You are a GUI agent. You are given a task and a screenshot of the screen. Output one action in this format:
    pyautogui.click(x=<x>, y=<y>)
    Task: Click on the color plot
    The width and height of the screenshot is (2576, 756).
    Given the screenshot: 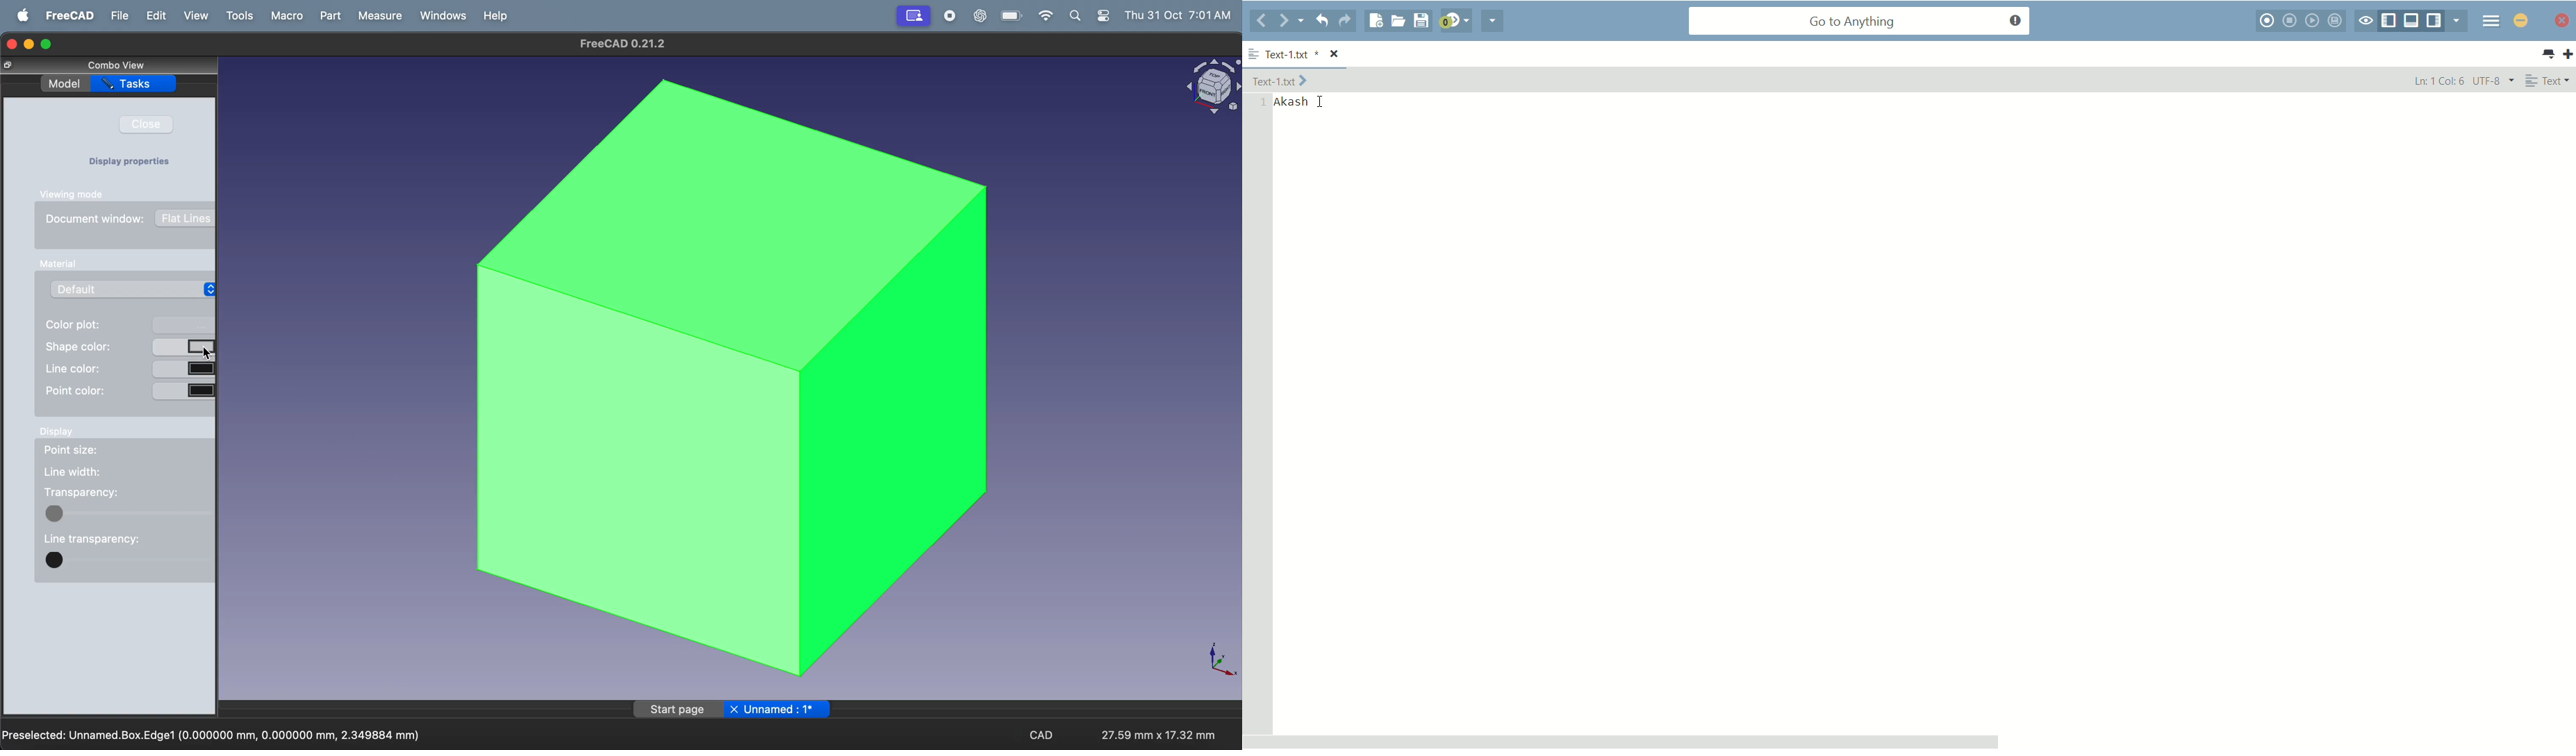 What is the action you would take?
    pyautogui.click(x=130, y=326)
    